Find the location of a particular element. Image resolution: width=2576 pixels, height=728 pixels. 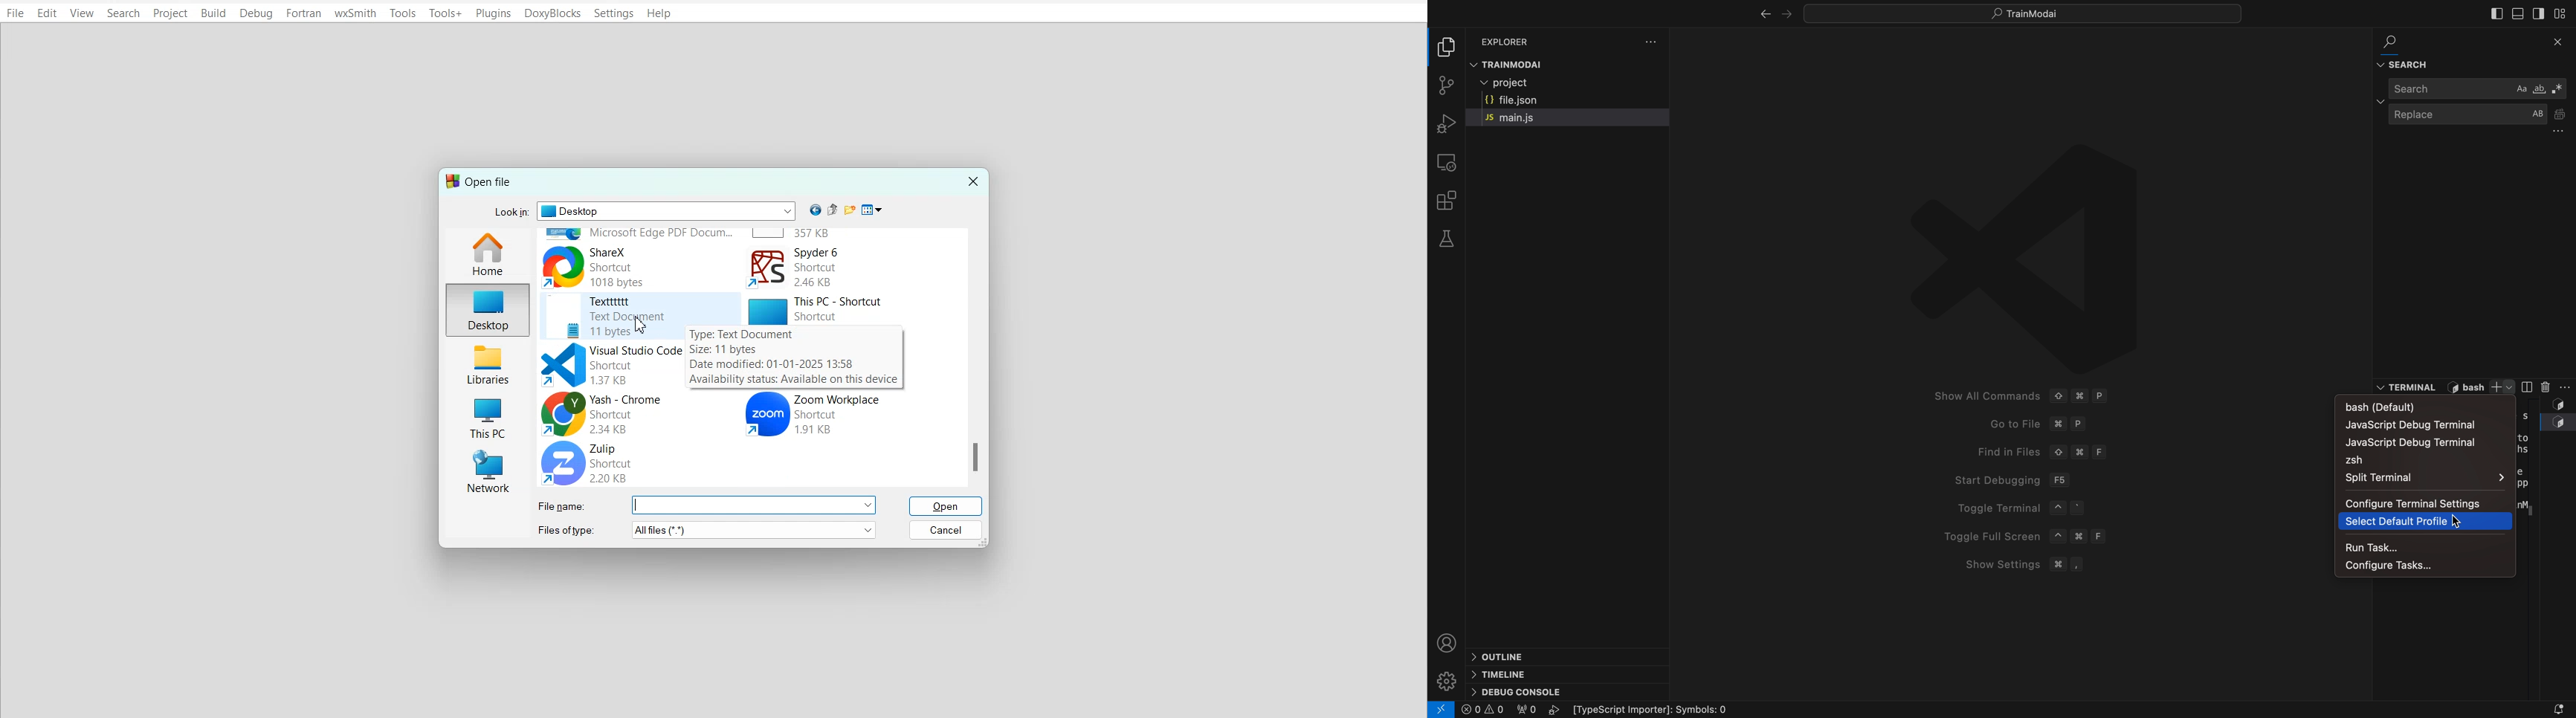

Show All Commands © # P
Goto File ¥# P
Find in Files © 3% F
Start Debugging F56
Toggle Terminal ~ °
Toggle Full Screen ~ # F
Show Settings # , is located at coordinates (2057, 395).